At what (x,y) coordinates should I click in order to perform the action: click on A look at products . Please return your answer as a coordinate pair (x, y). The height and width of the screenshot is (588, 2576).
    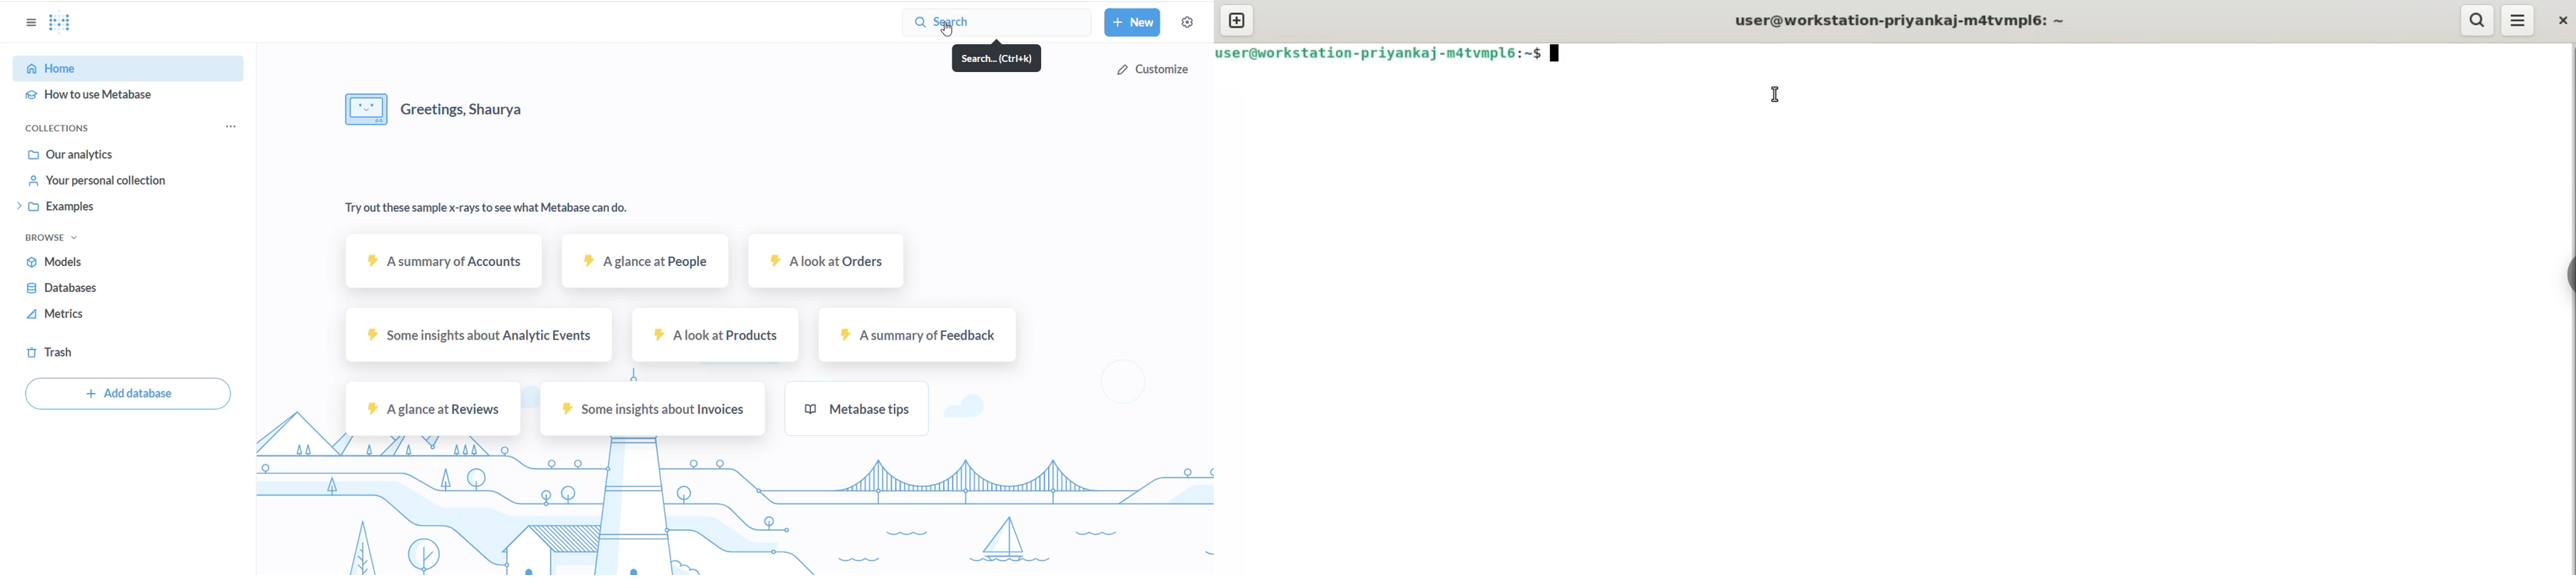
    Looking at the image, I should click on (715, 338).